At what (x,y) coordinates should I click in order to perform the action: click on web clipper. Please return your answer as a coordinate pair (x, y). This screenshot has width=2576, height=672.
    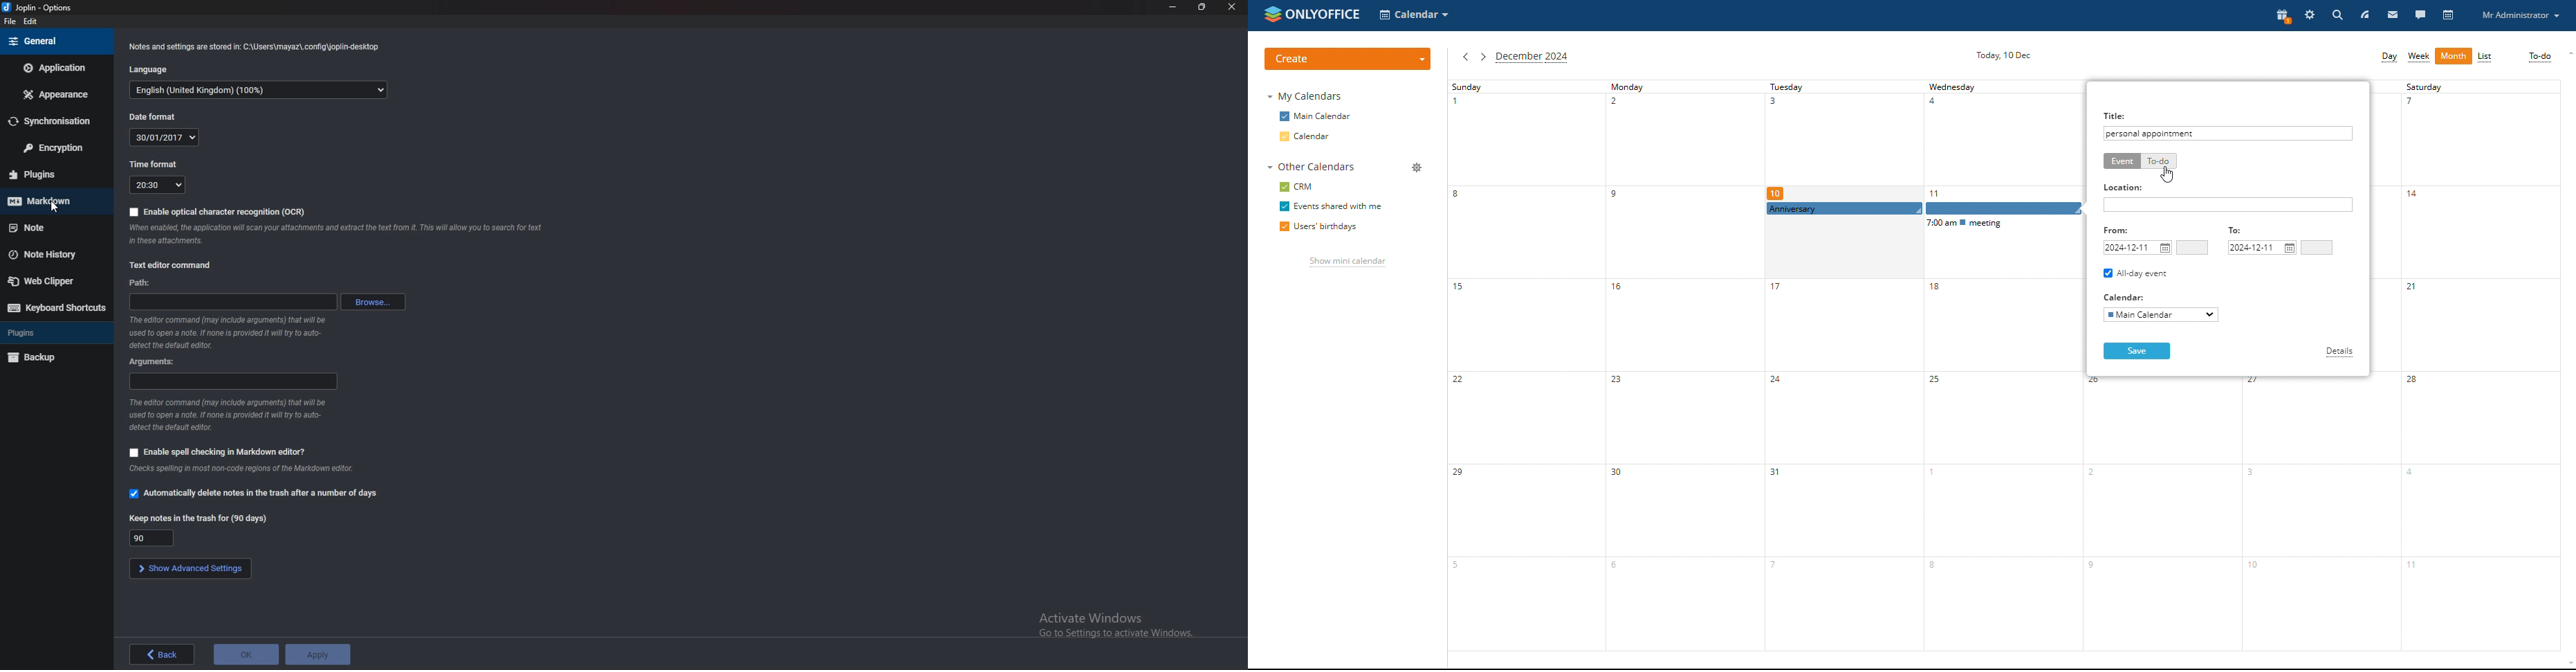
    Looking at the image, I should click on (54, 281).